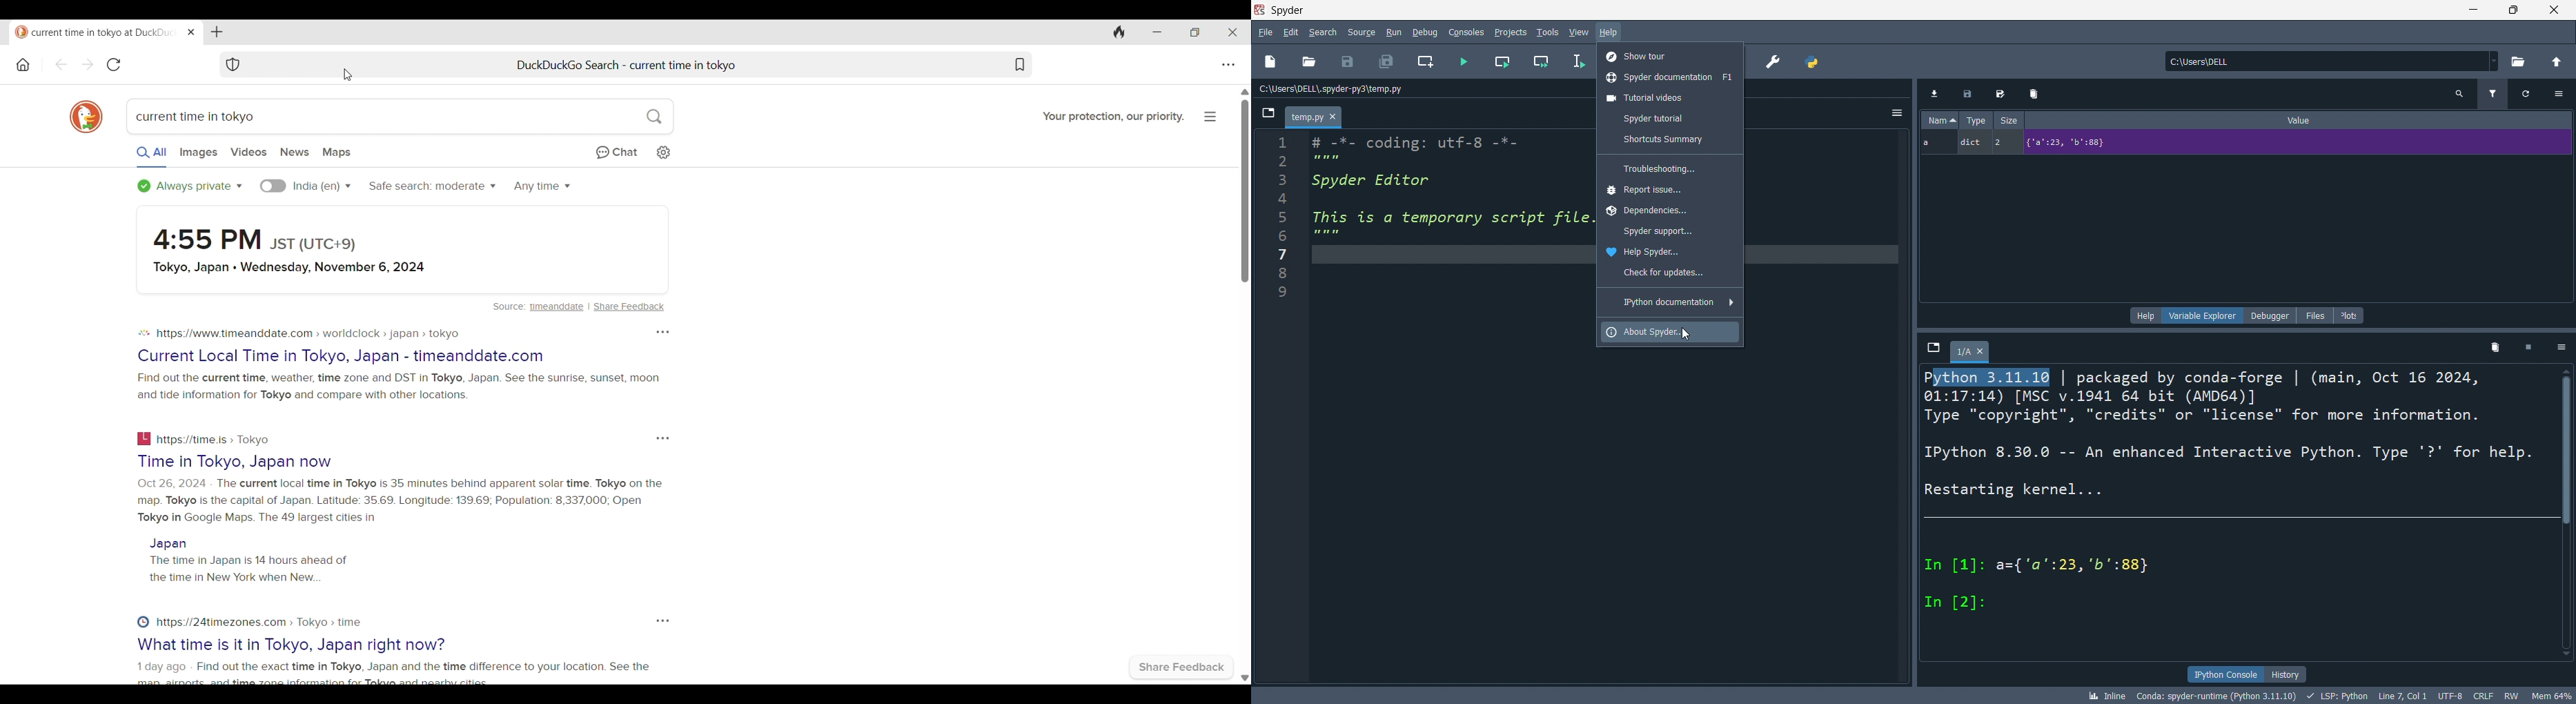  Describe the element at coordinates (293, 267) in the screenshot. I see `Tokyo, Japan + Wednesday, November 6, 2024` at that location.